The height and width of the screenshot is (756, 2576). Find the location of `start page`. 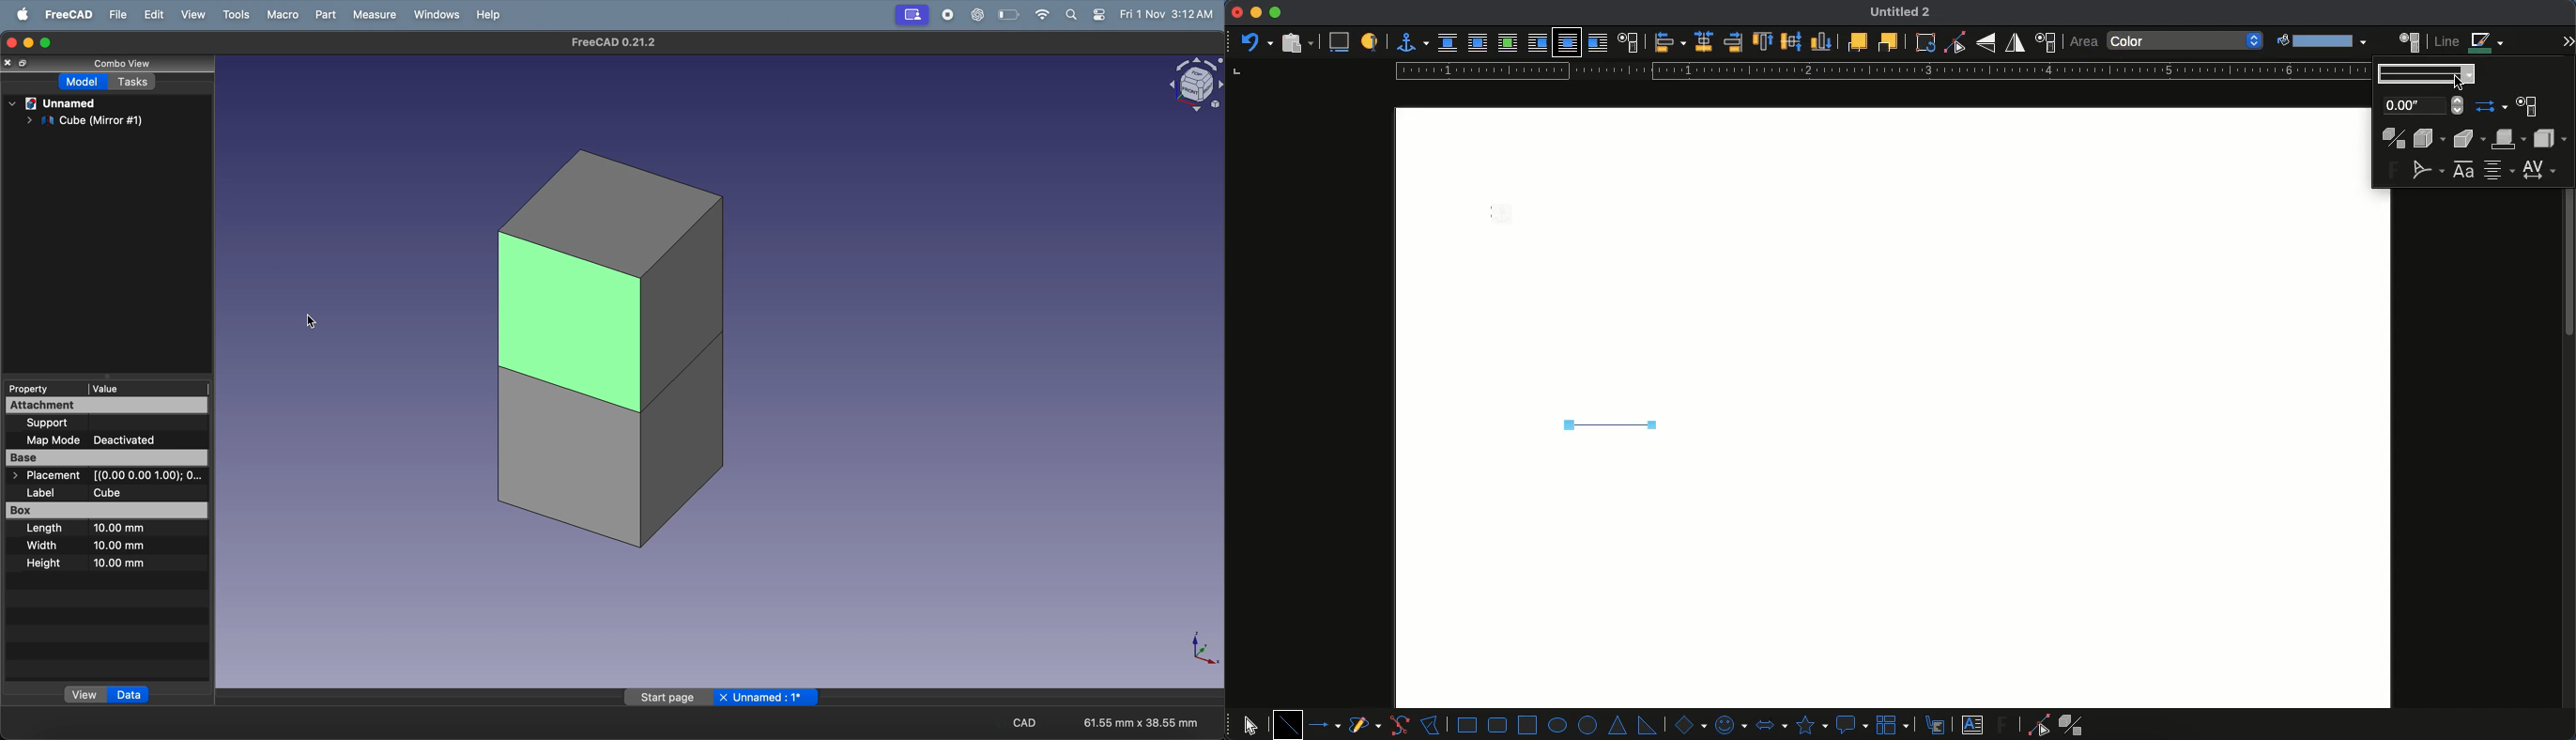

start page is located at coordinates (668, 698).